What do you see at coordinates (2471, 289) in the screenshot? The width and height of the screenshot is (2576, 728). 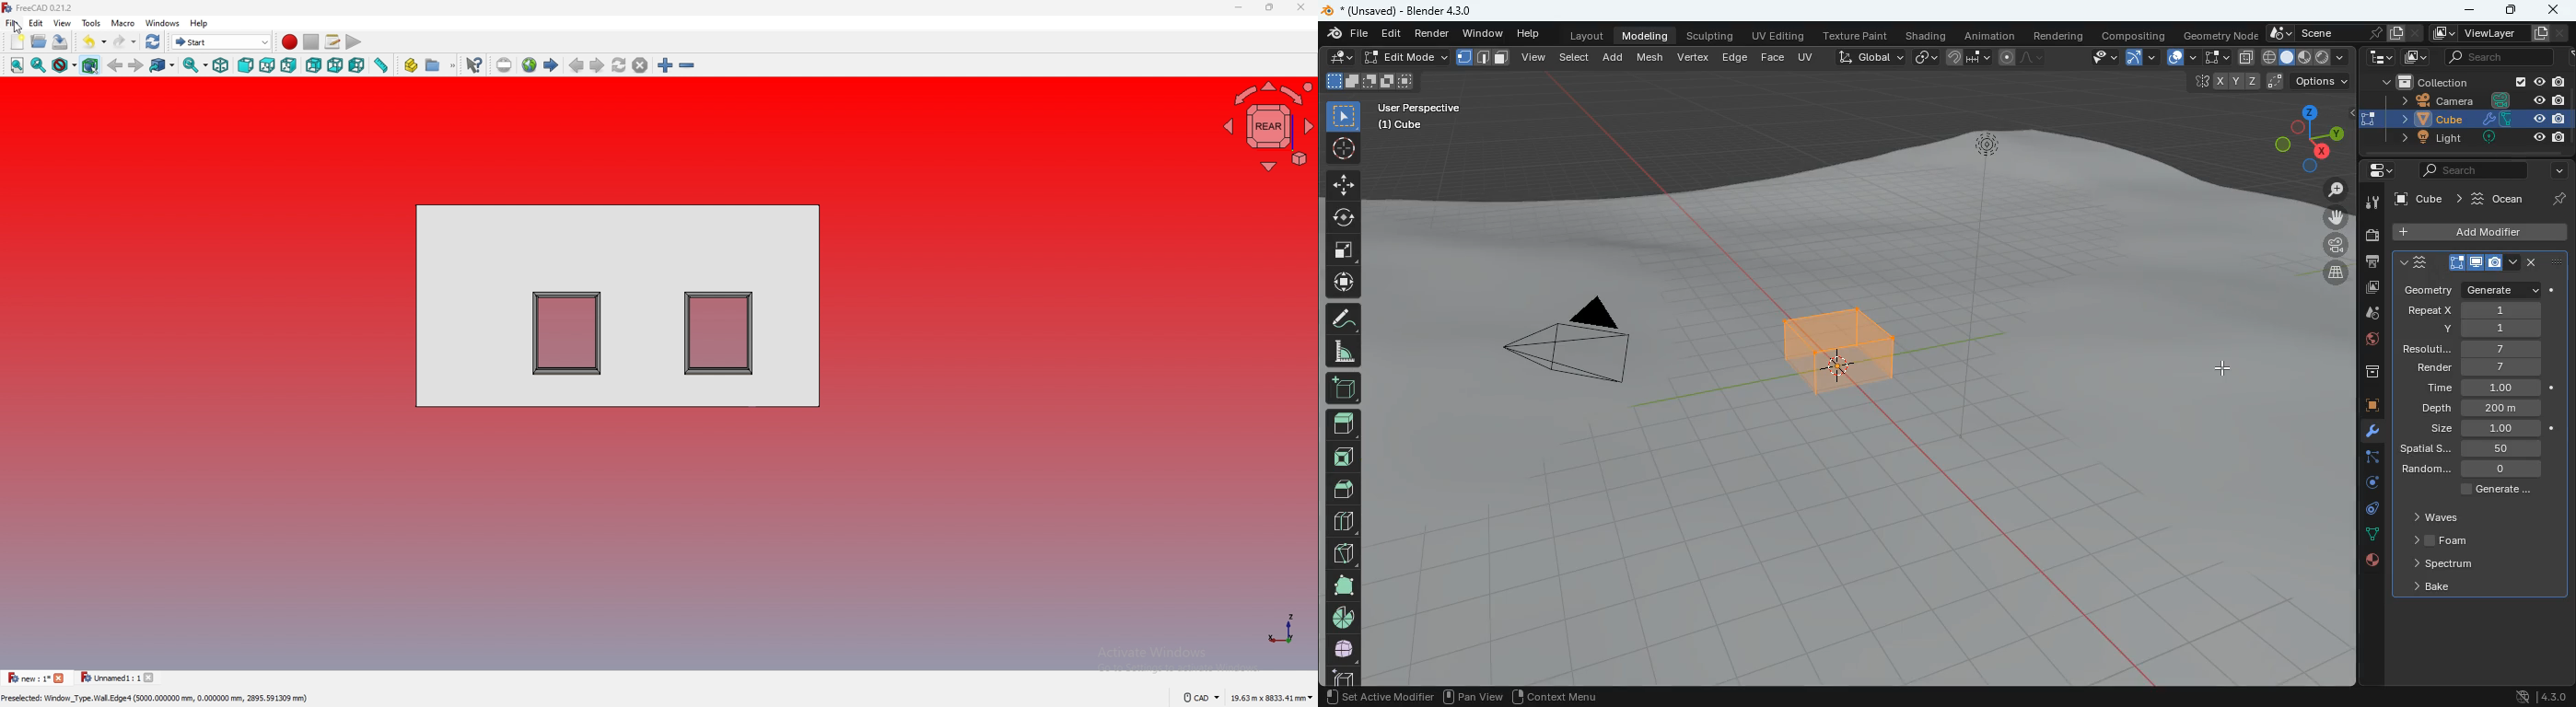 I see `geometry` at bounding box center [2471, 289].